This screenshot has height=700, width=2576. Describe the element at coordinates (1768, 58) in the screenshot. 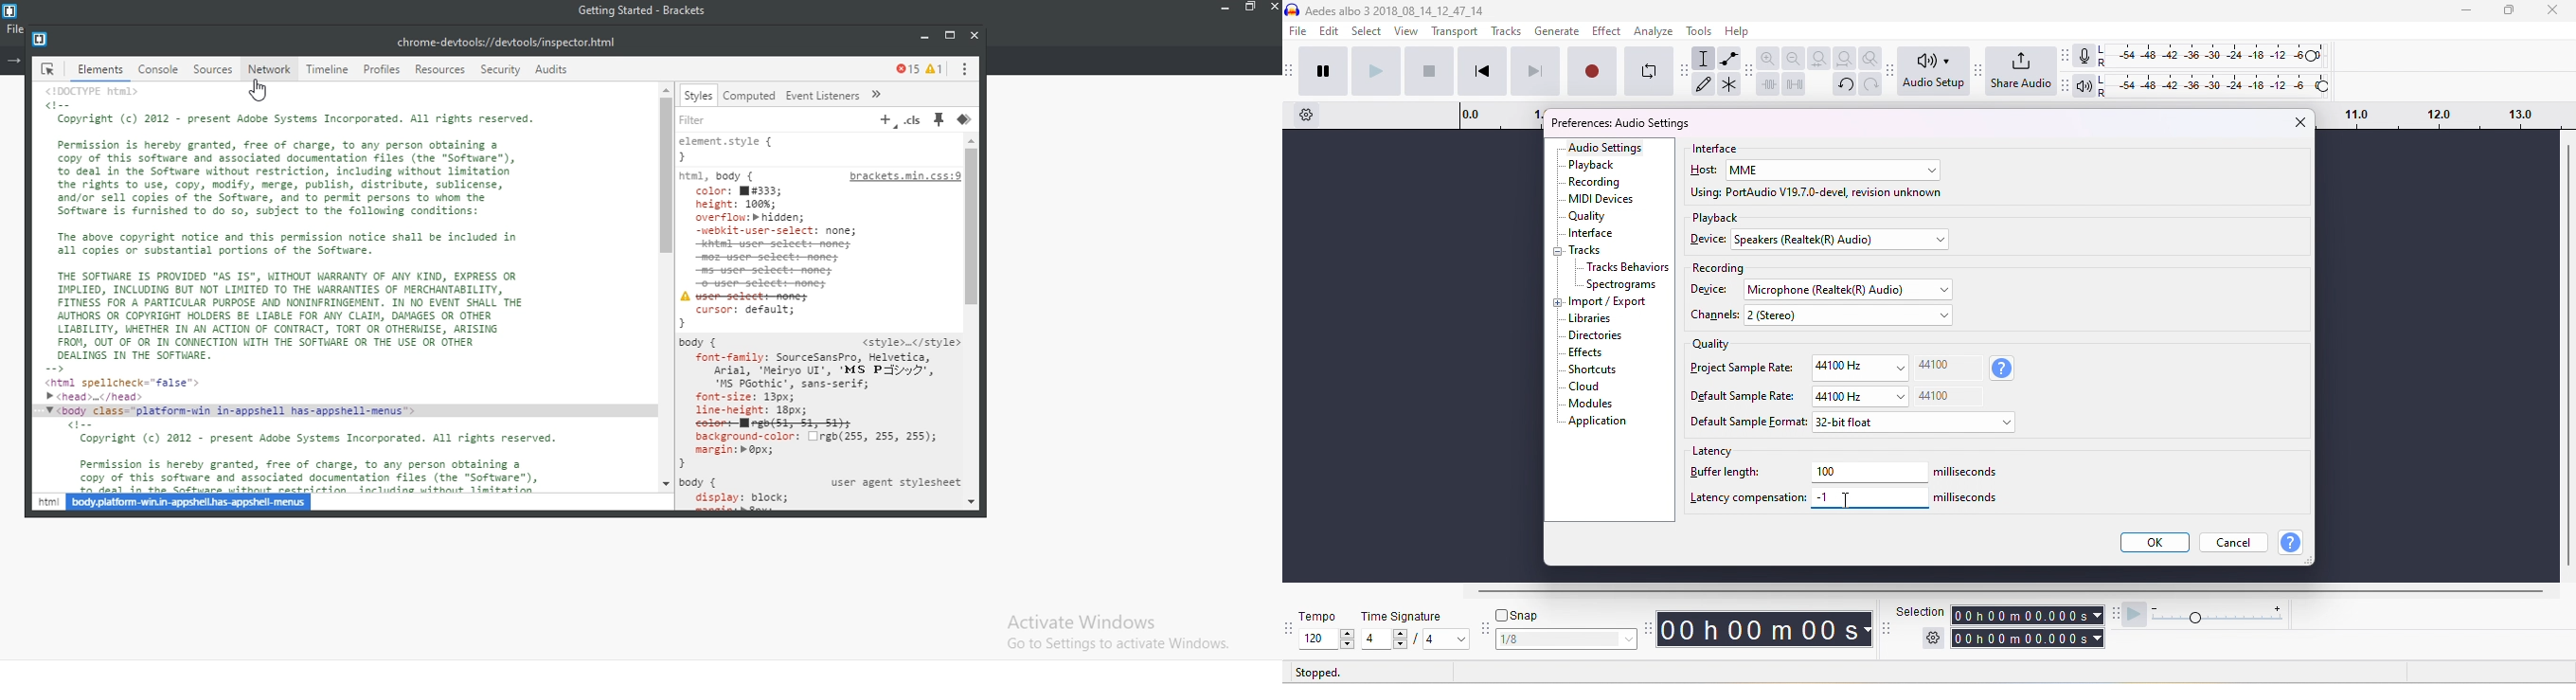

I see `zoom in` at that location.